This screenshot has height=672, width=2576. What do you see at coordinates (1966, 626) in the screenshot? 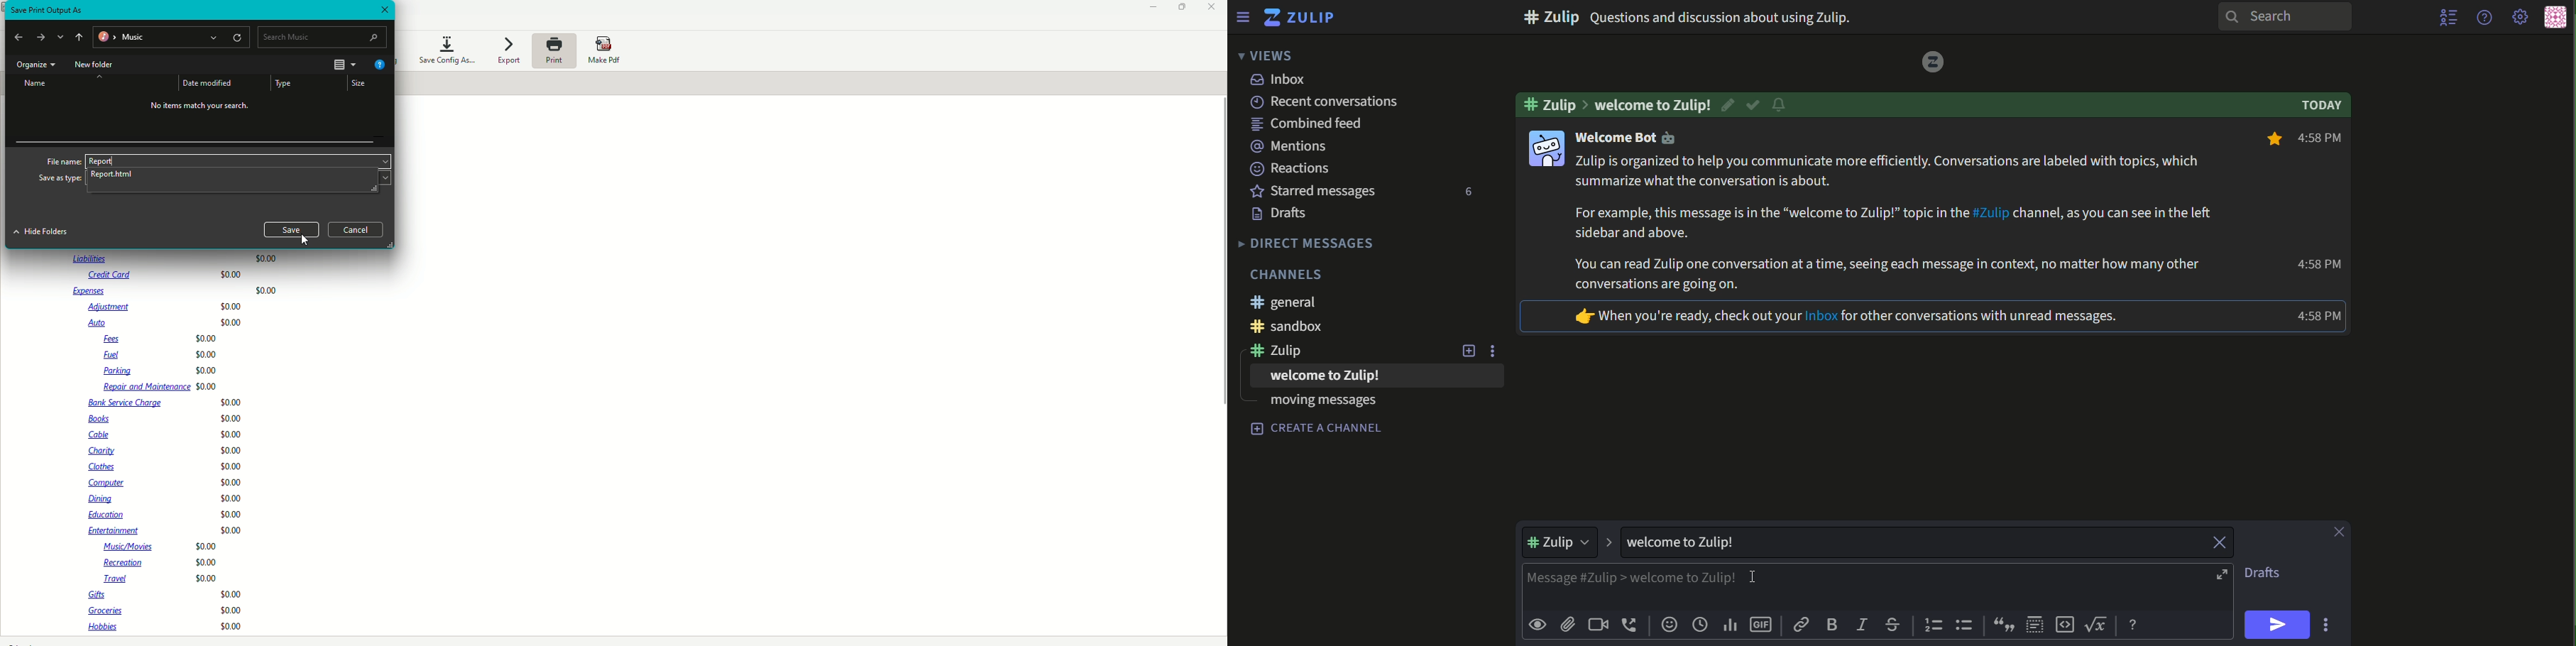
I see `bullet formatting` at bounding box center [1966, 626].